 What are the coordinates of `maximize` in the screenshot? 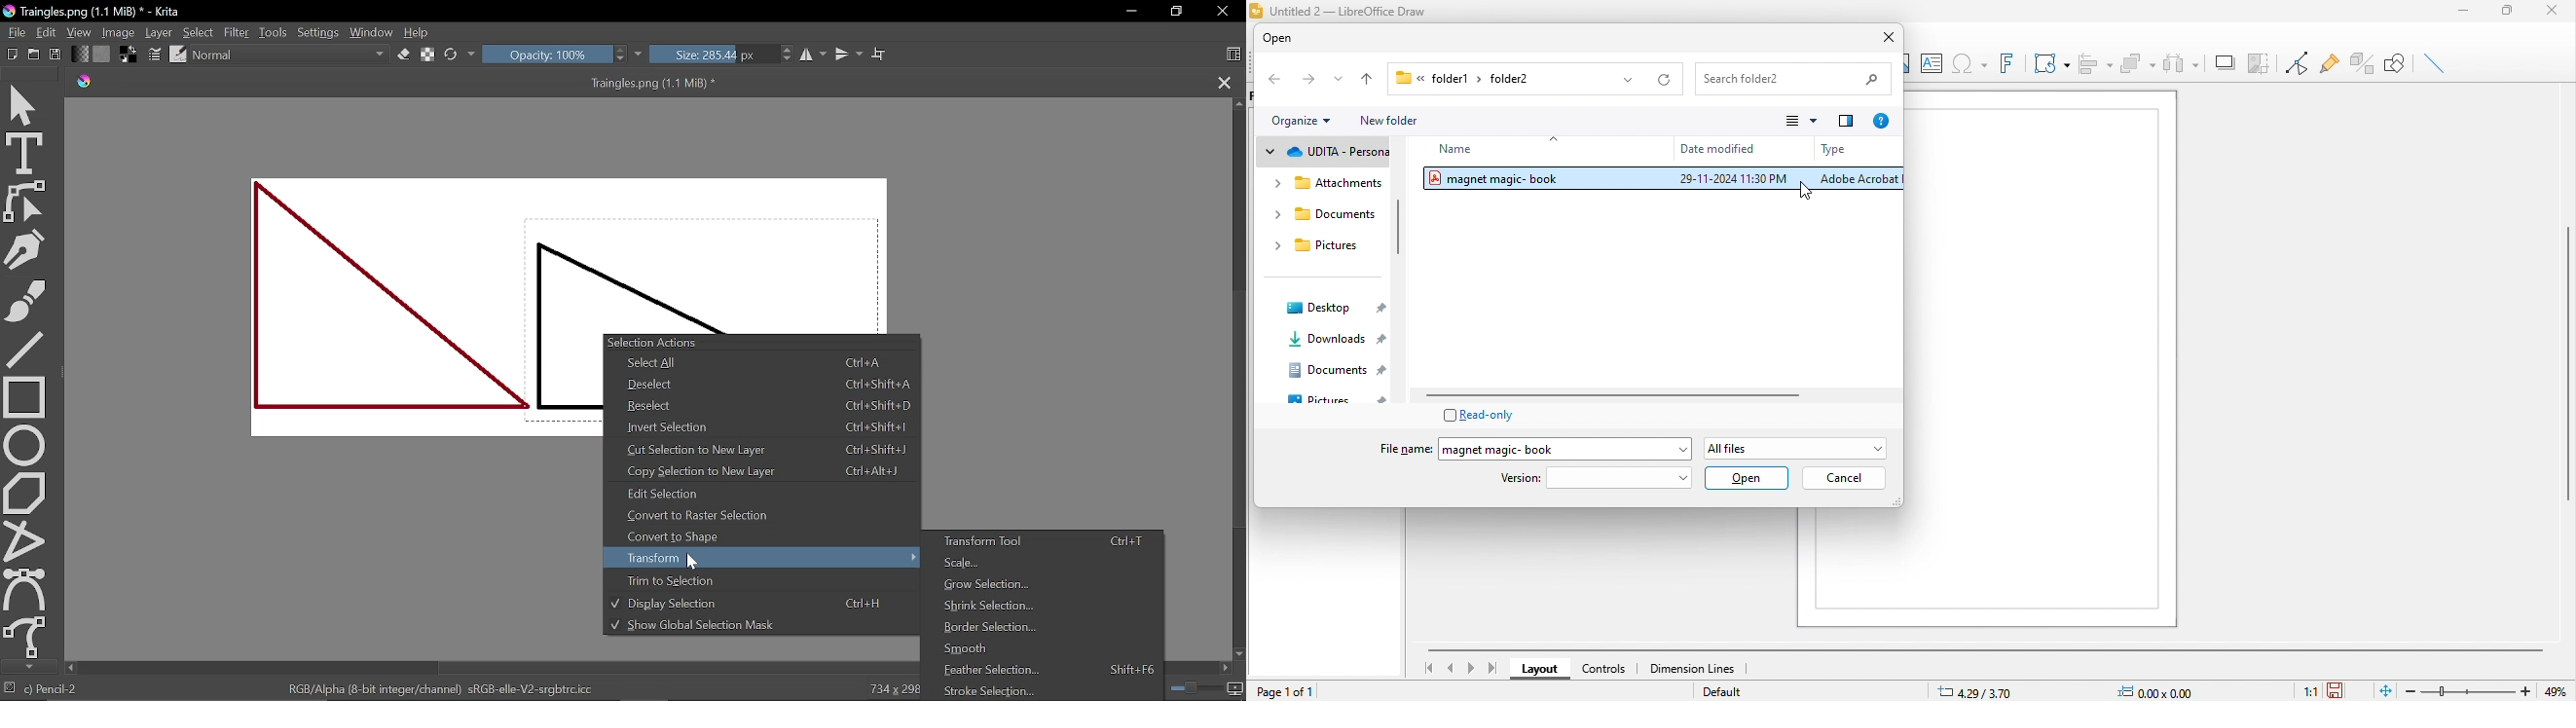 It's located at (2508, 11).